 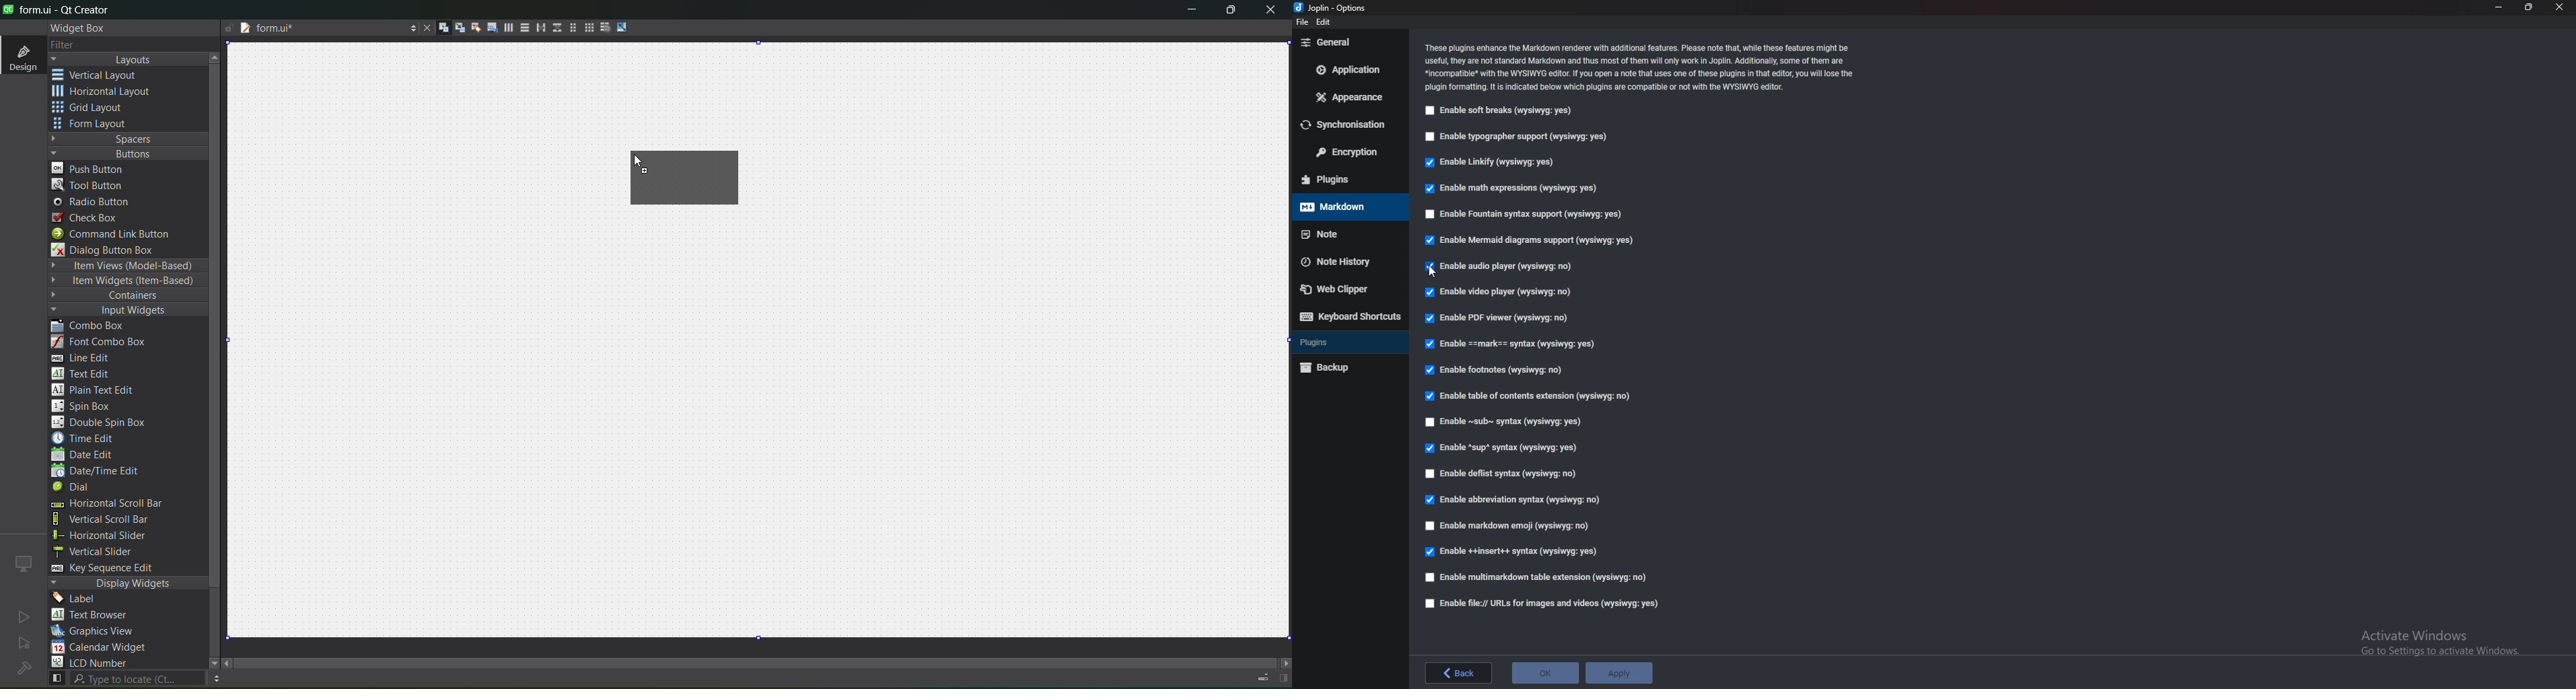 I want to click on layouts, so click(x=128, y=59).